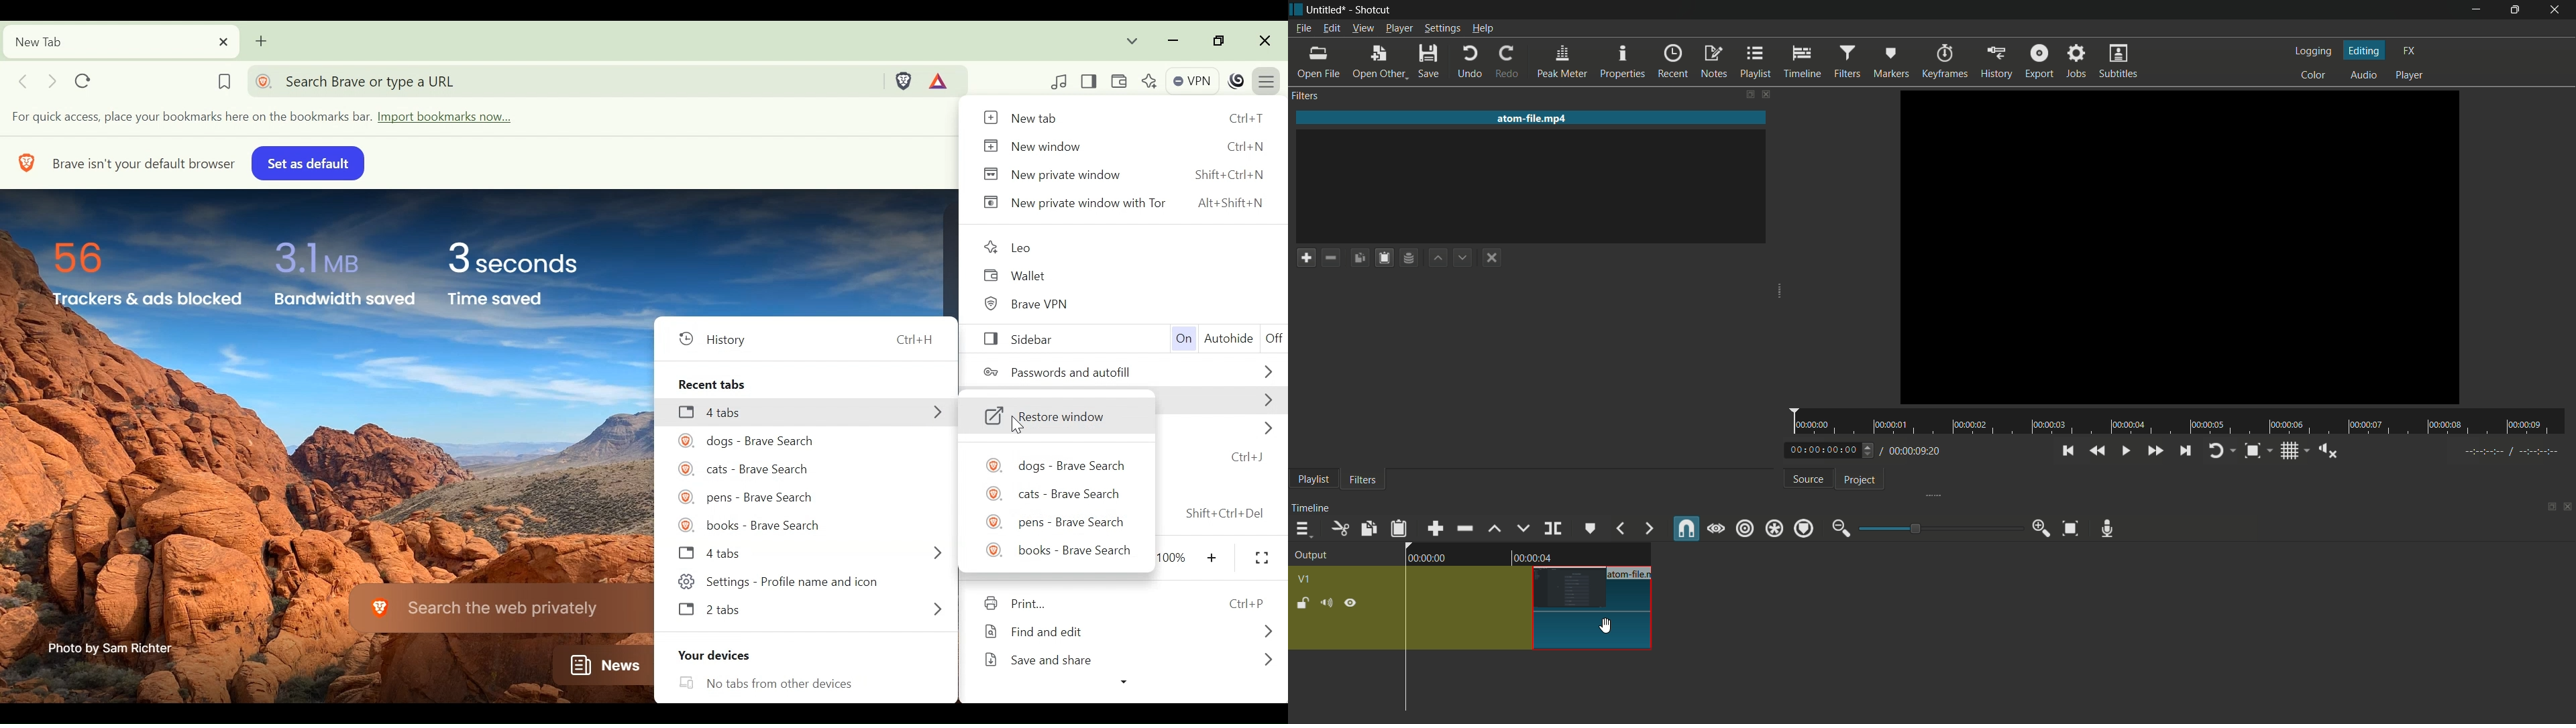 Image resolution: width=2576 pixels, height=728 pixels. Describe the element at coordinates (2185, 450) in the screenshot. I see `skip to the next point` at that location.